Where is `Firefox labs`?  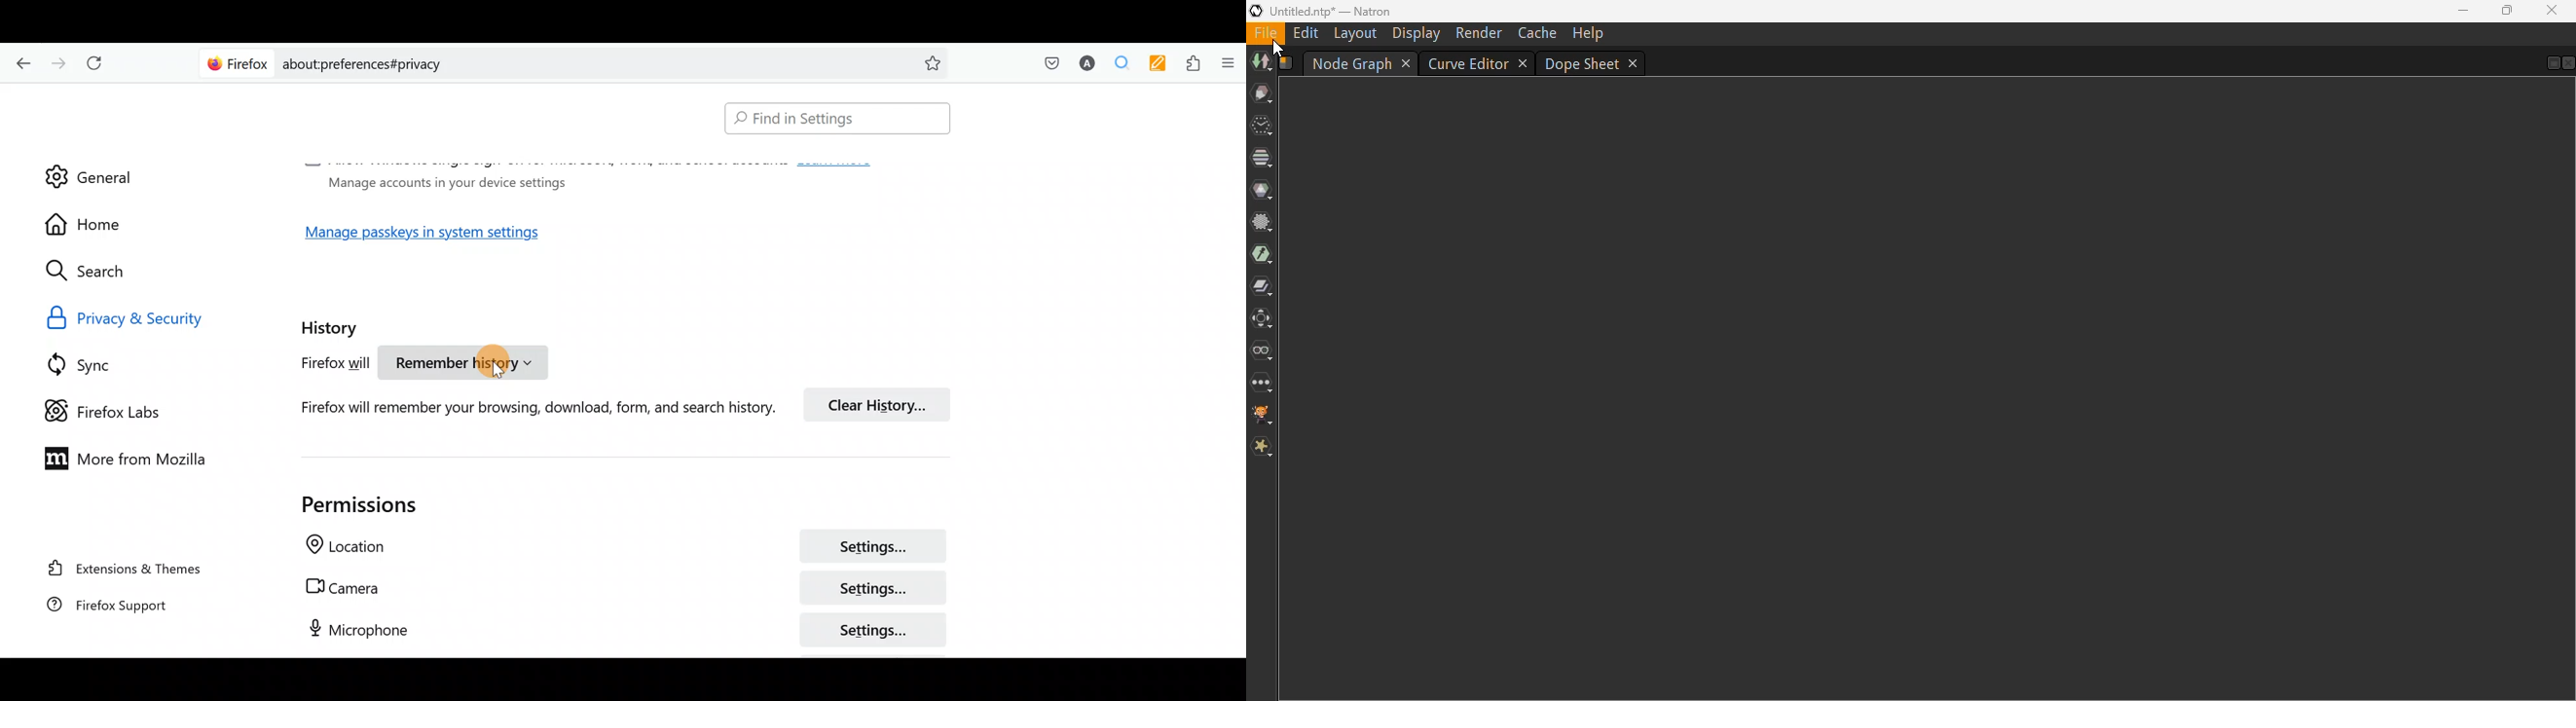
Firefox labs is located at coordinates (114, 410).